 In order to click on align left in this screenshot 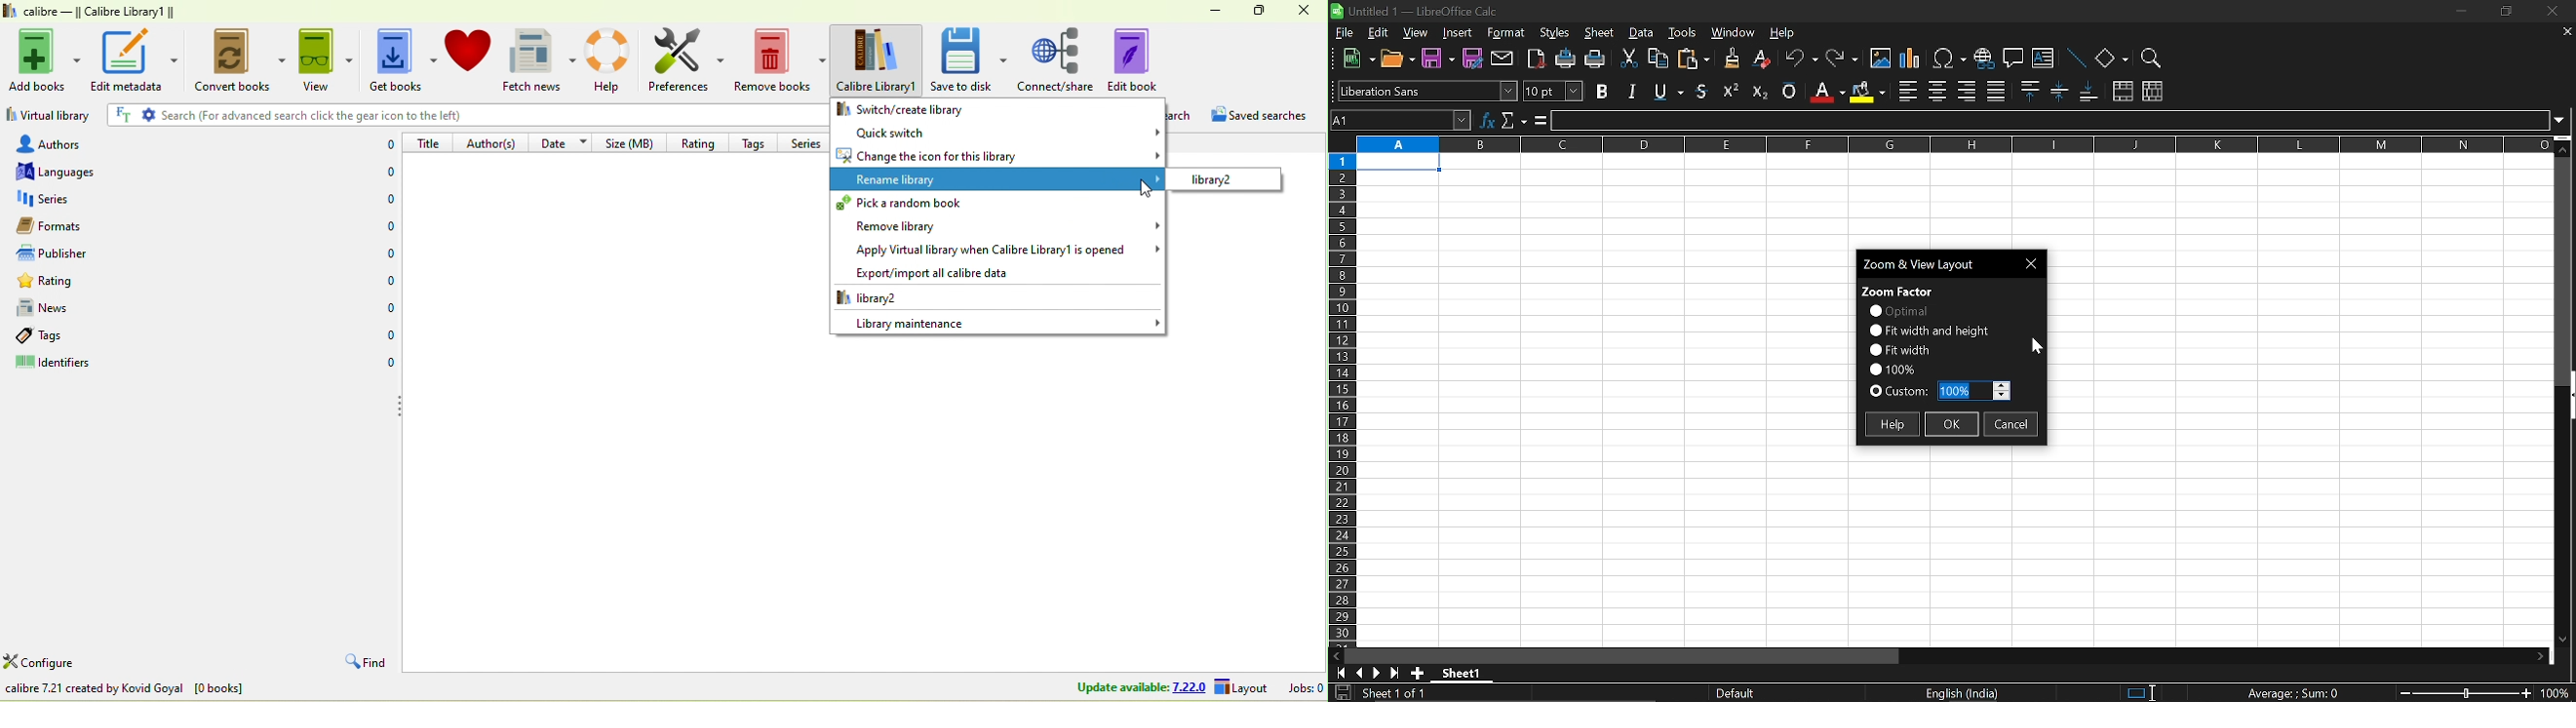, I will do `click(1908, 92)`.